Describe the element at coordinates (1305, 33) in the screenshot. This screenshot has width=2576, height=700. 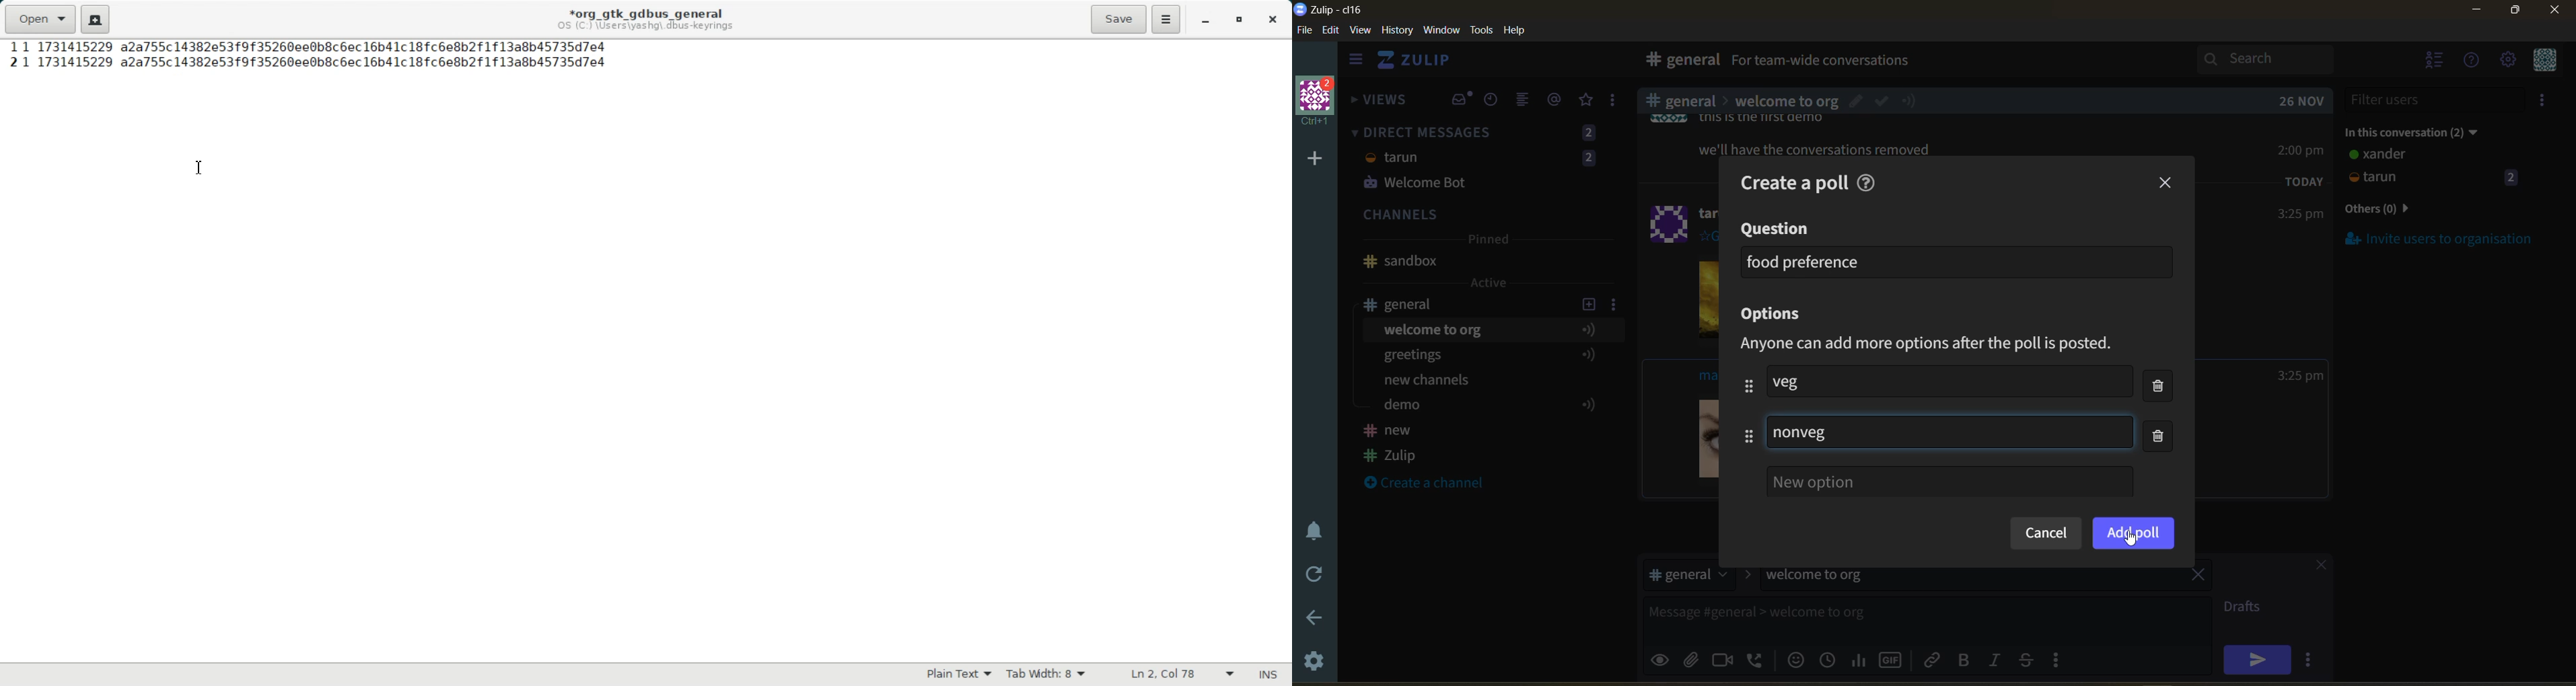
I see `file` at that location.